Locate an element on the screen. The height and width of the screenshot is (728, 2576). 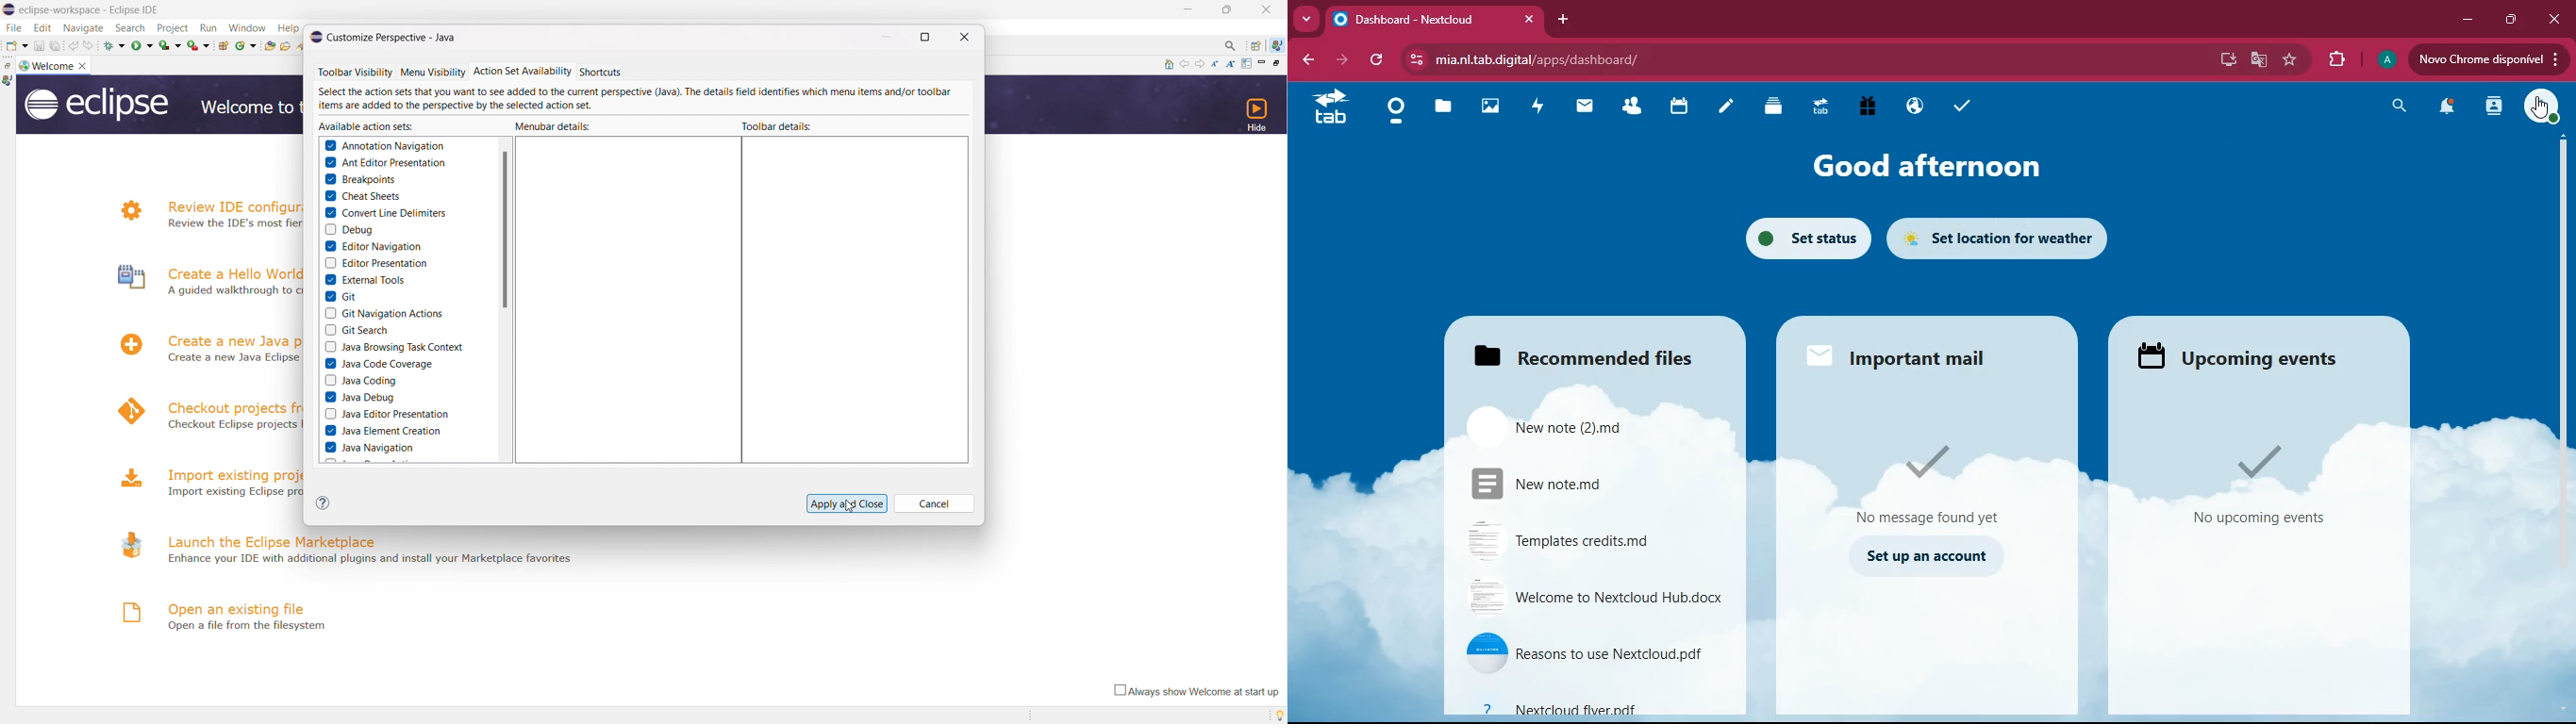
welcome is located at coordinates (53, 66).